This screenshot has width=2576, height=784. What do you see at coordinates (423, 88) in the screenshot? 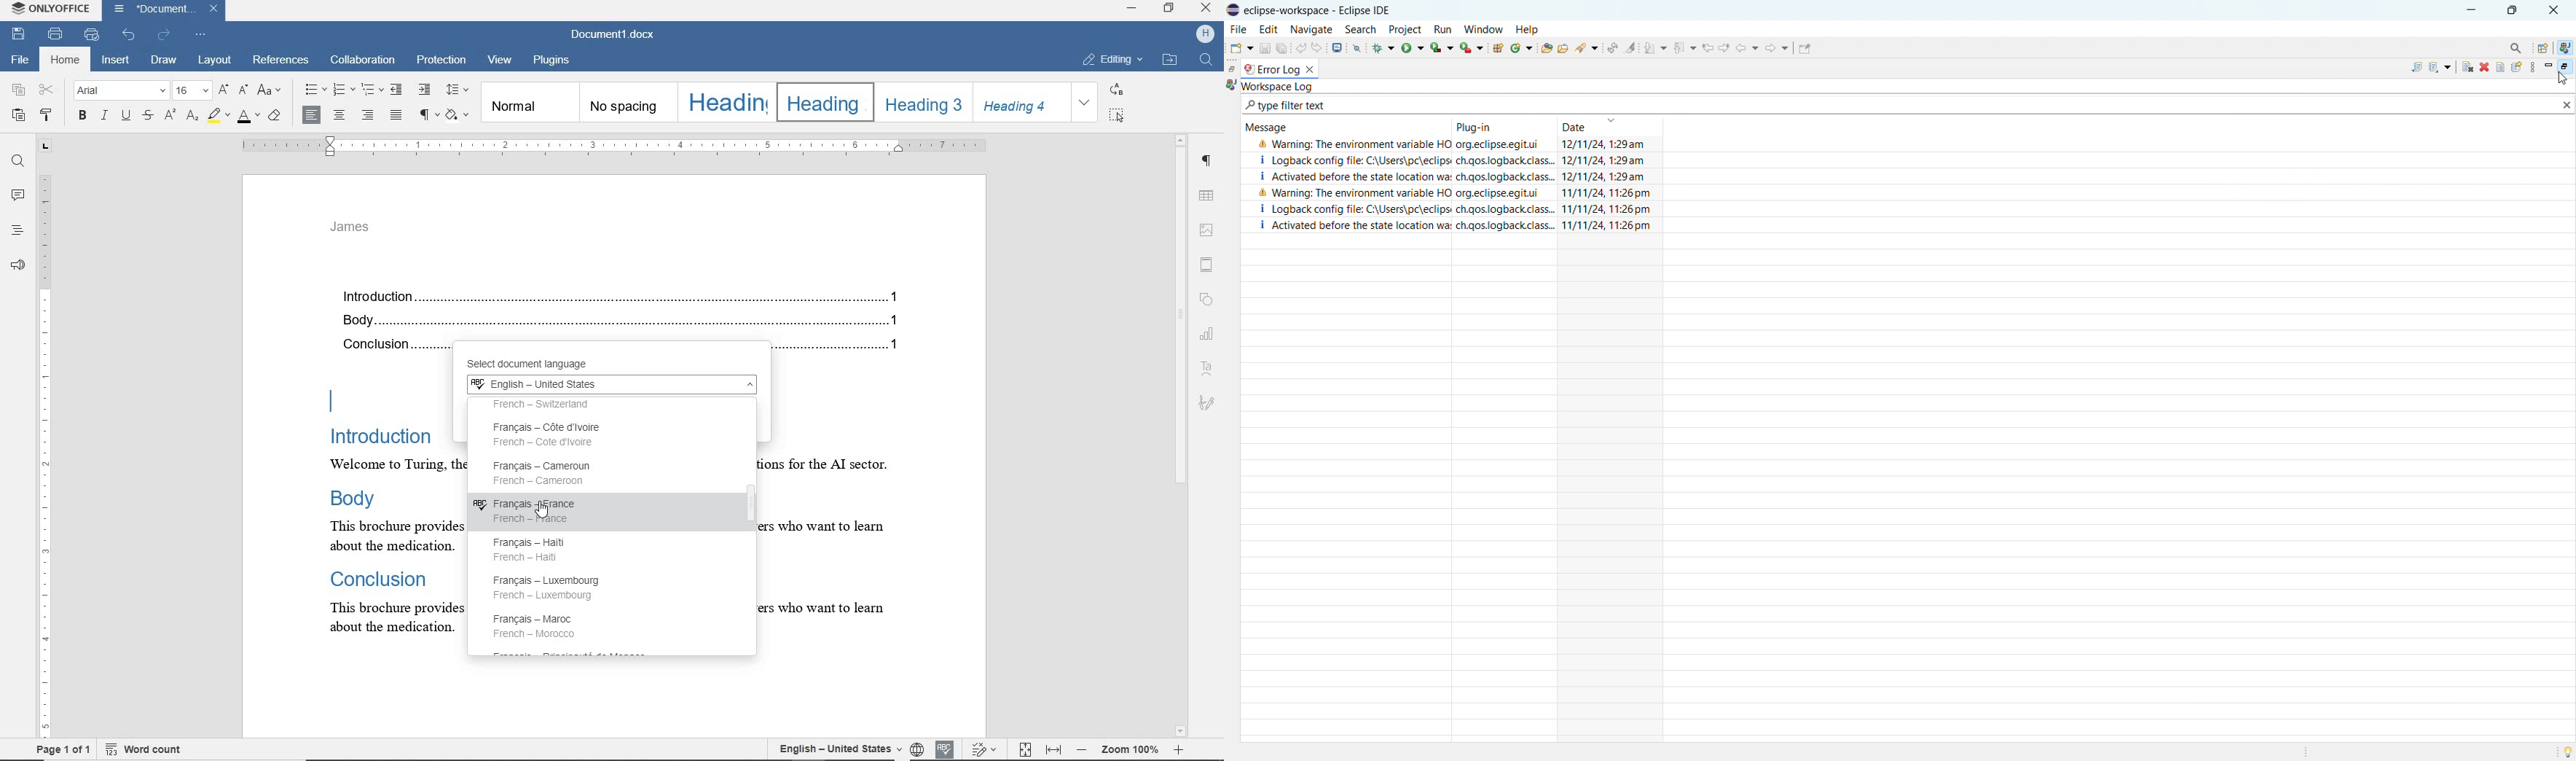
I see `increase indent` at bounding box center [423, 88].